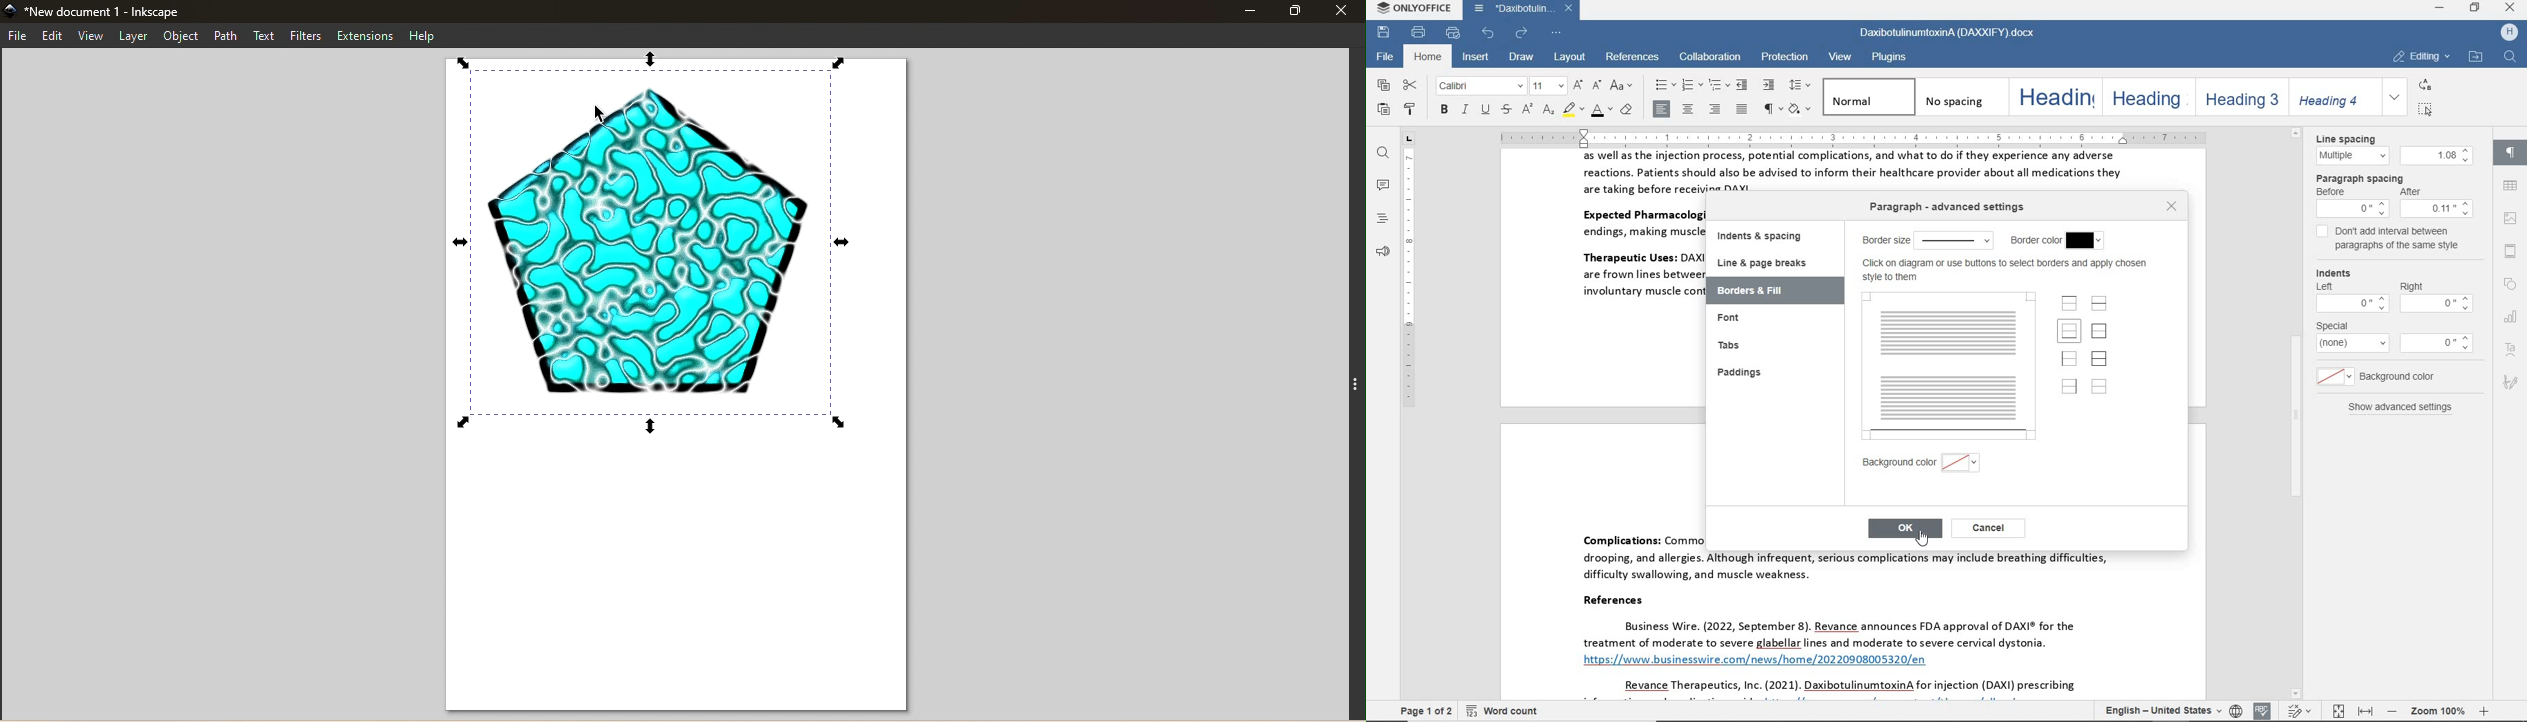 The image size is (2548, 728). Describe the element at coordinates (1384, 31) in the screenshot. I see `save` at that location.